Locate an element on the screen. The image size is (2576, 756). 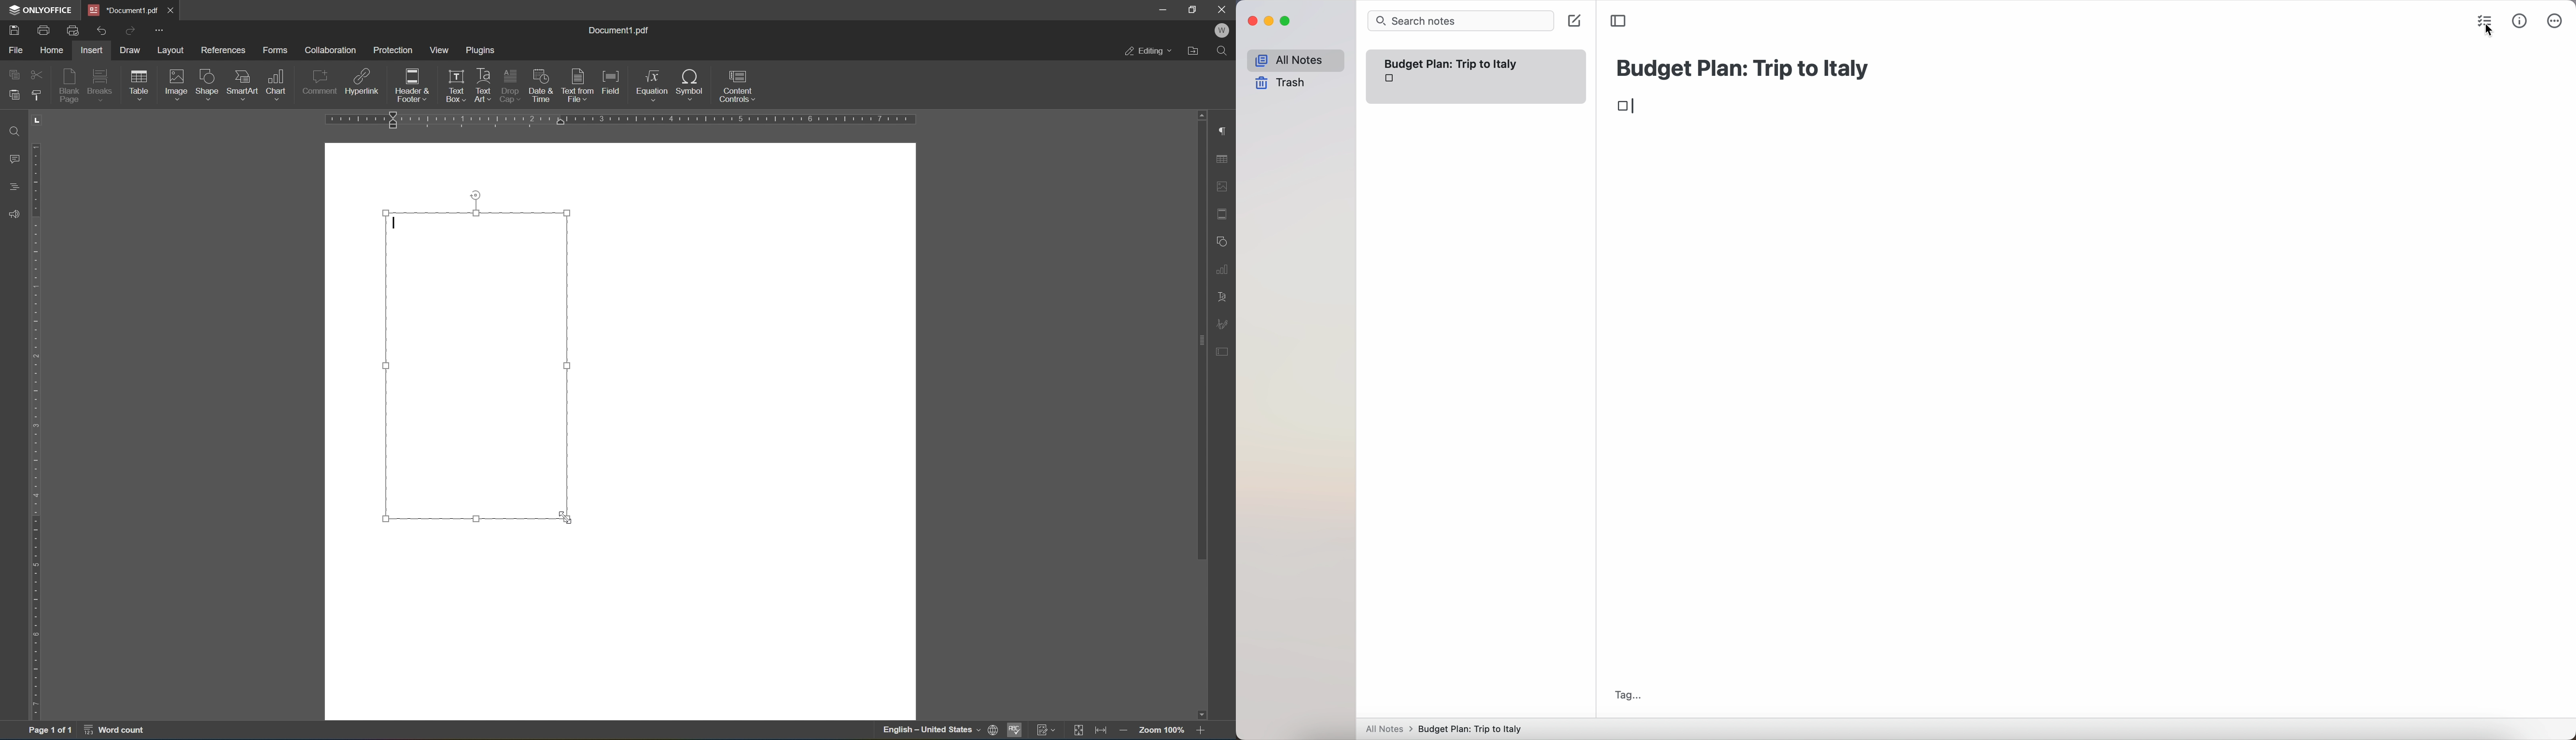
Editing is located at coordinates (1148, 52).